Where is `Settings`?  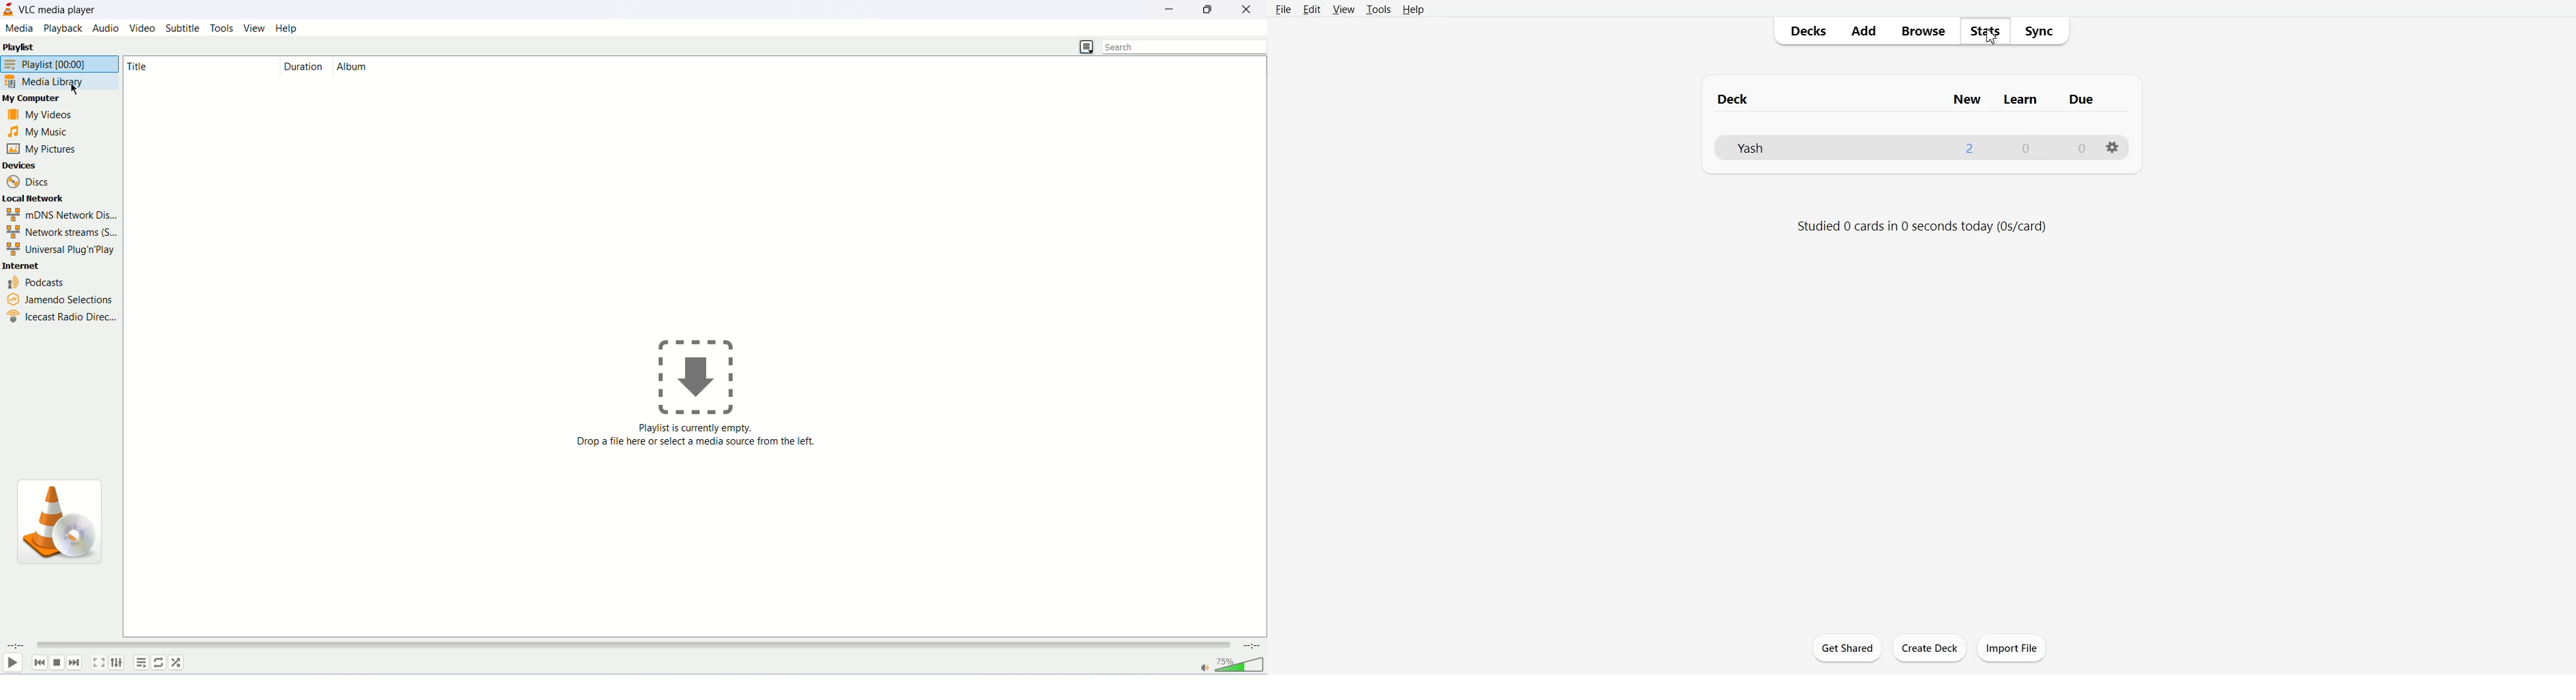 Settings is located at coordinates (2113, 149).